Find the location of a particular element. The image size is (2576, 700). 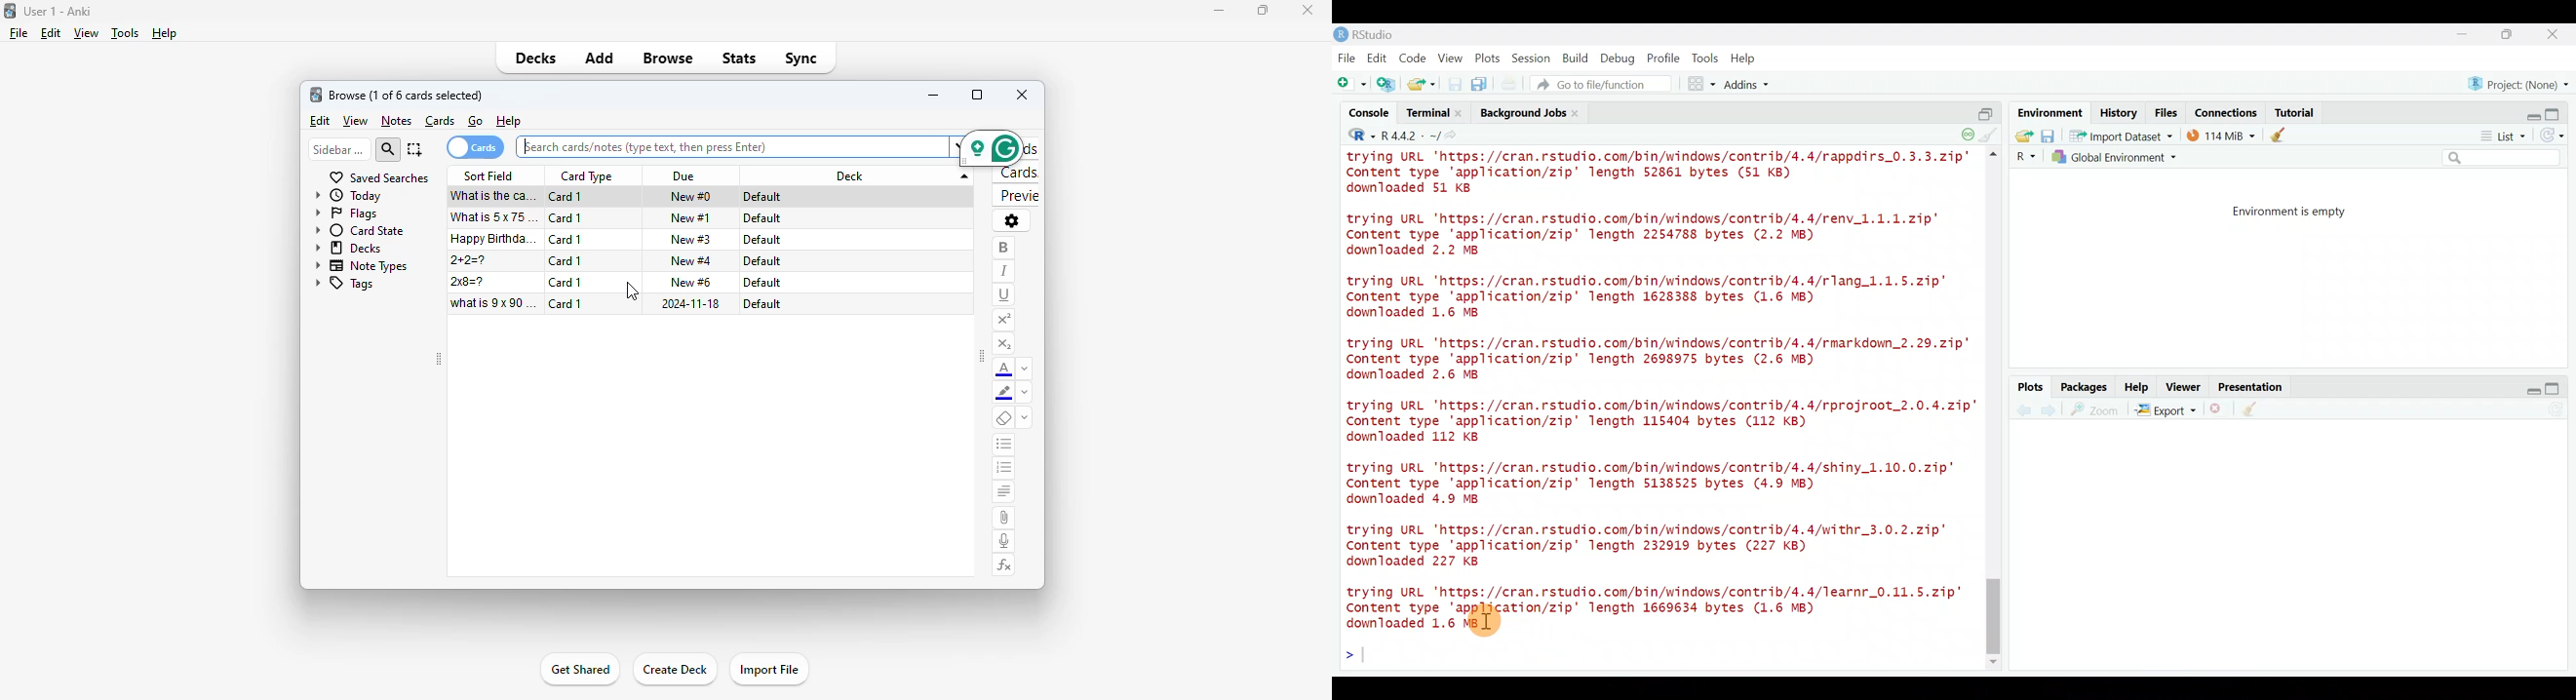

search cards/notes (type text, then press Enter) is located at coordinates (648, 148).